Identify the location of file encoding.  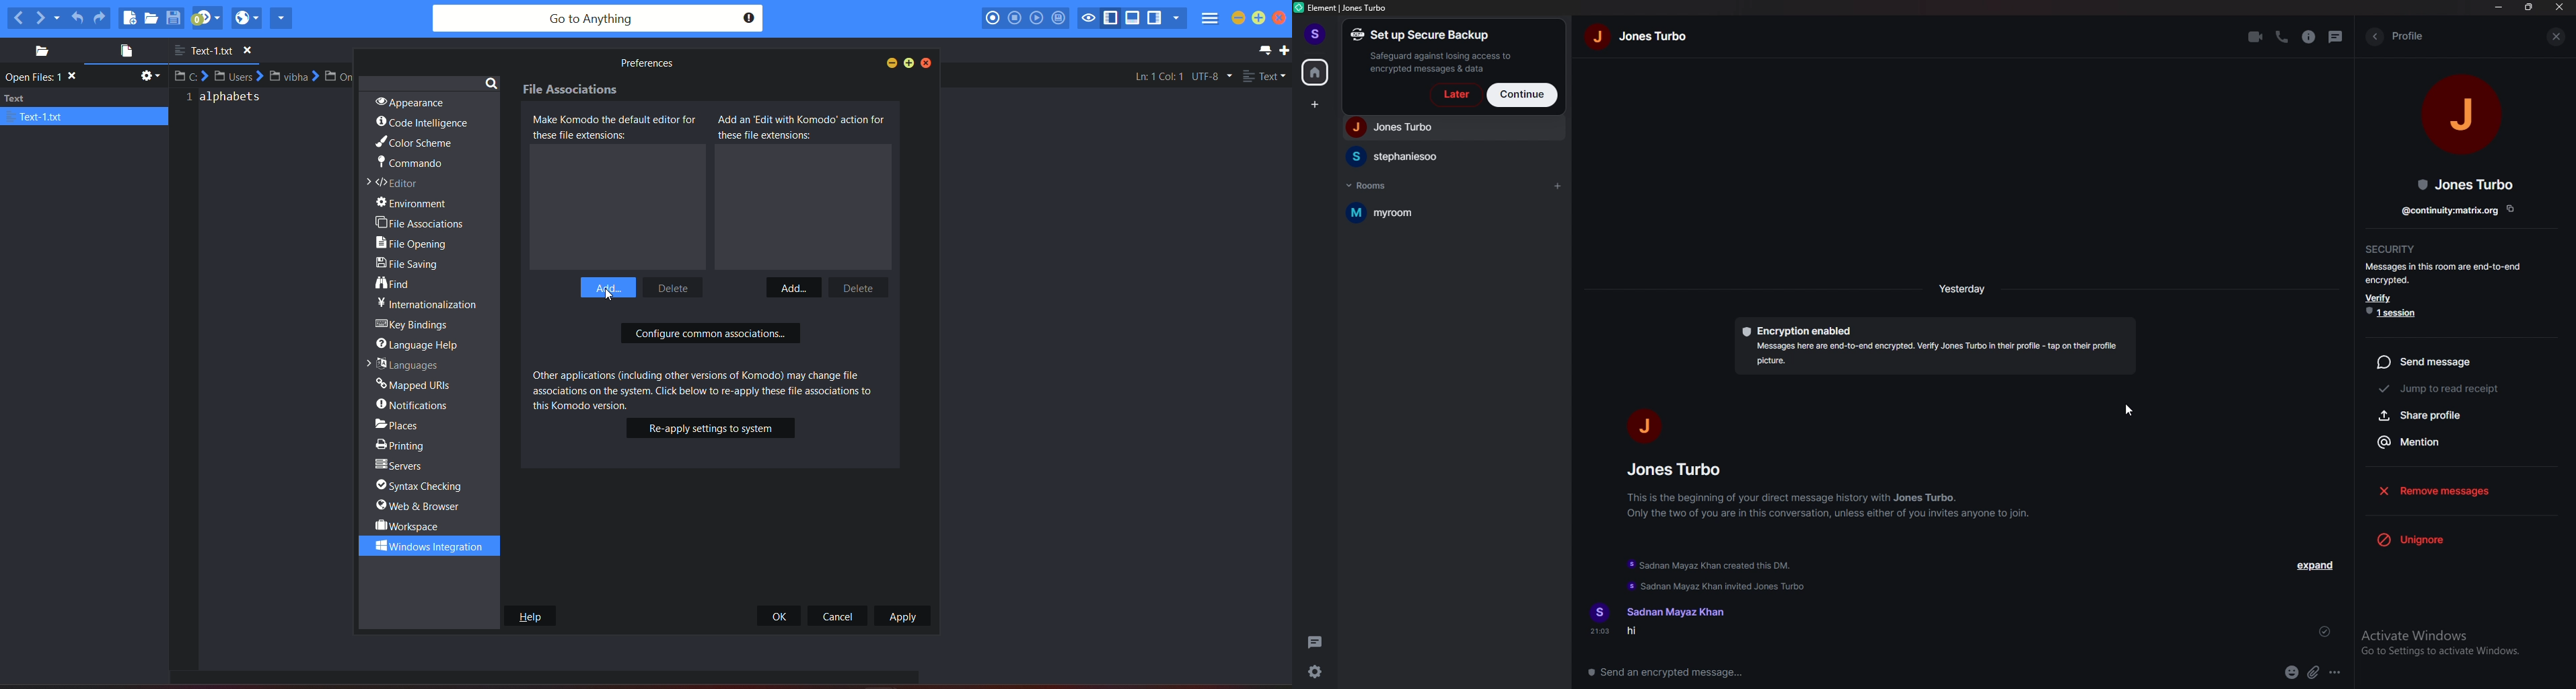
(1211, 76).